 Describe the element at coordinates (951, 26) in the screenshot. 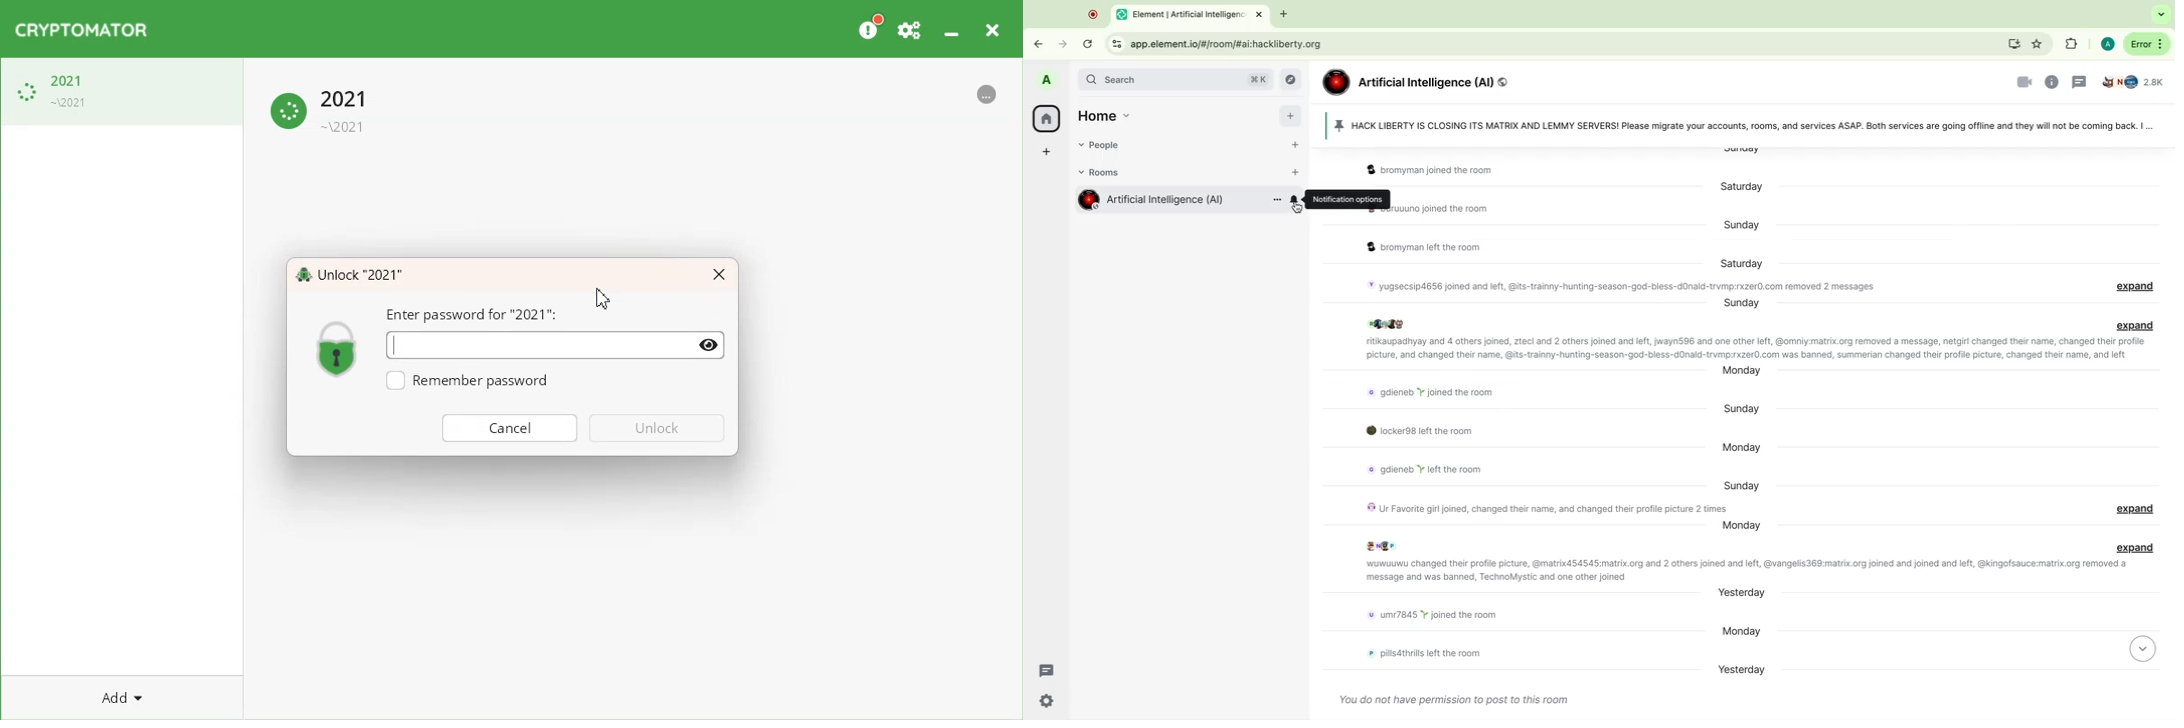

I see `Minimize` at that location.